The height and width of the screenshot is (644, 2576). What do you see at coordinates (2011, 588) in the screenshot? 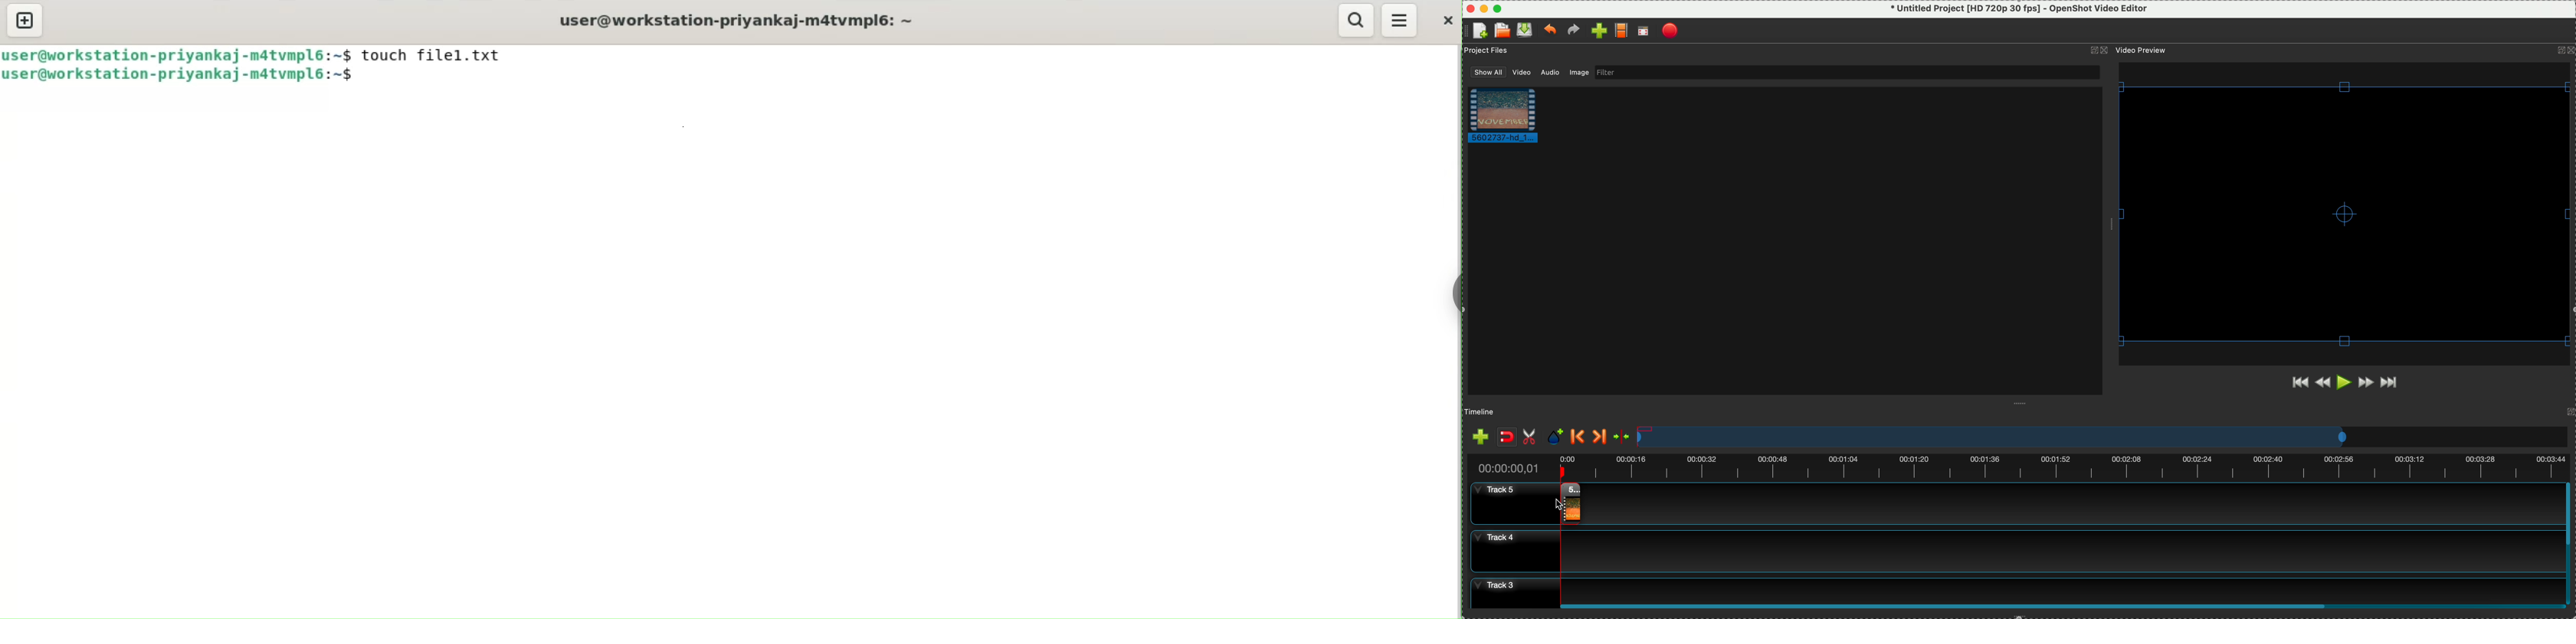
I see `track 3` at bounding box center [2011, 588].